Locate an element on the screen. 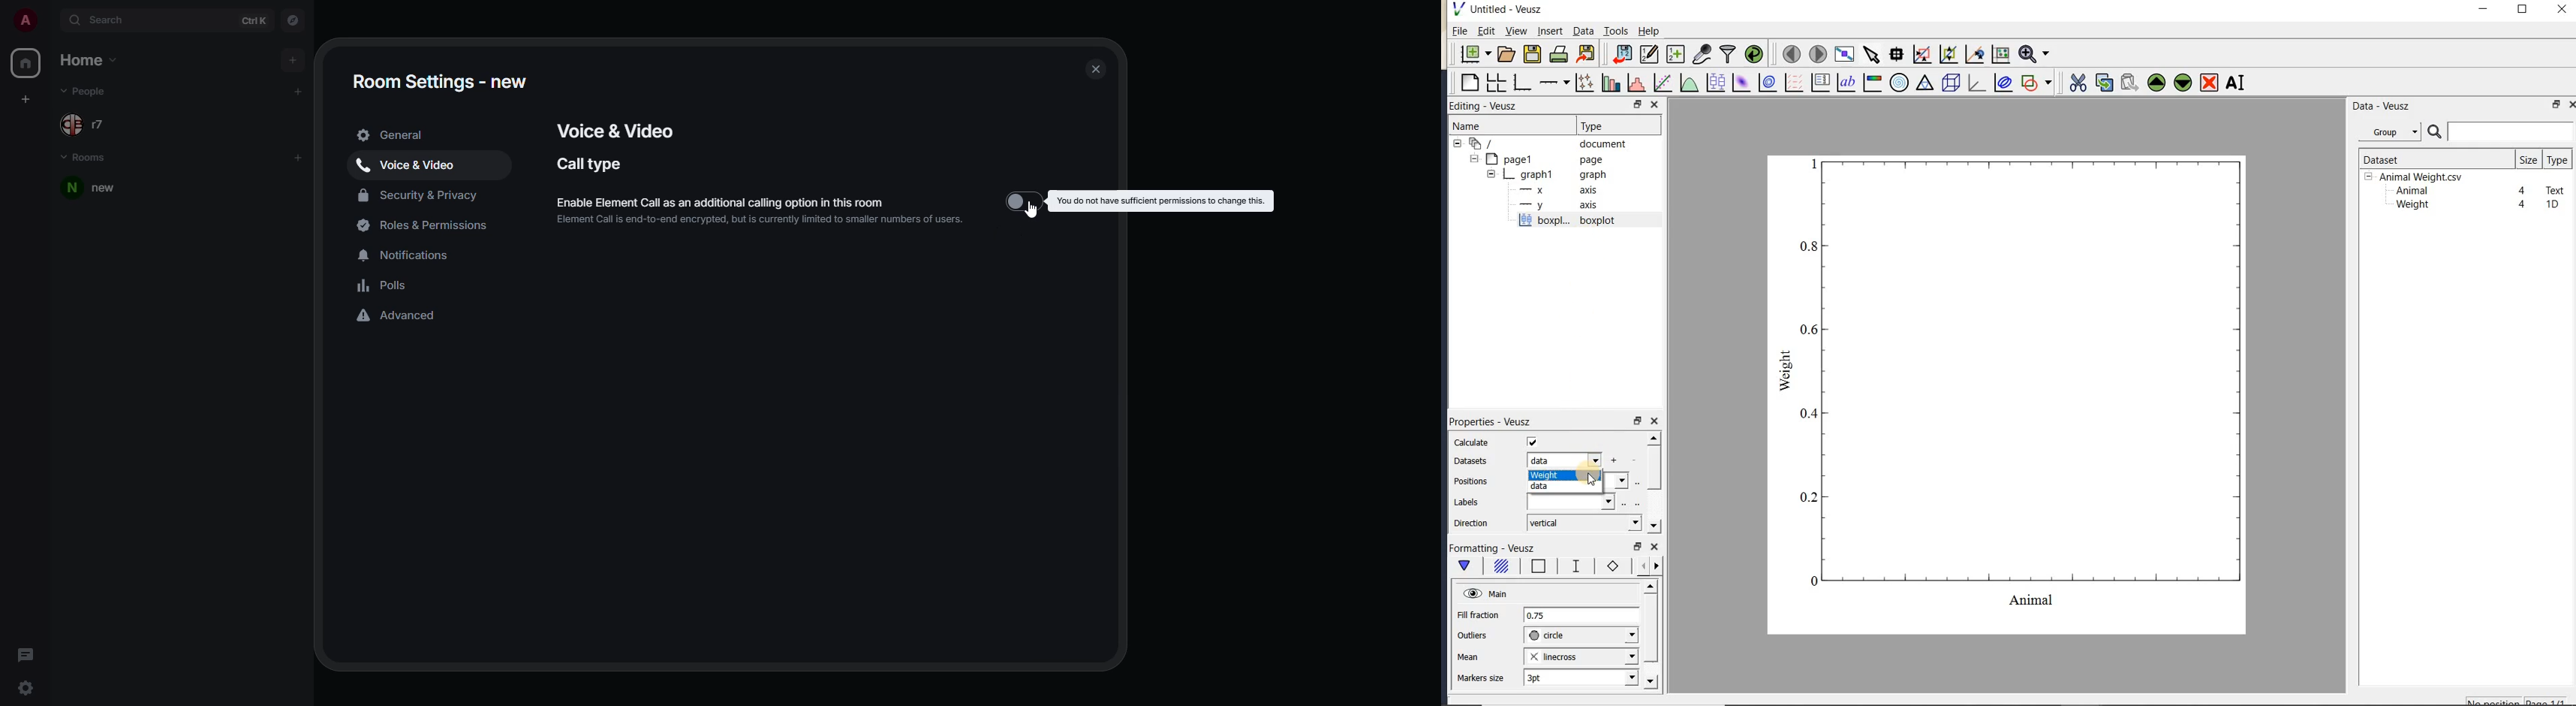 This screenshot has height=728, width=2576. Editing - Veusz is located at coordinates (1490, 106).